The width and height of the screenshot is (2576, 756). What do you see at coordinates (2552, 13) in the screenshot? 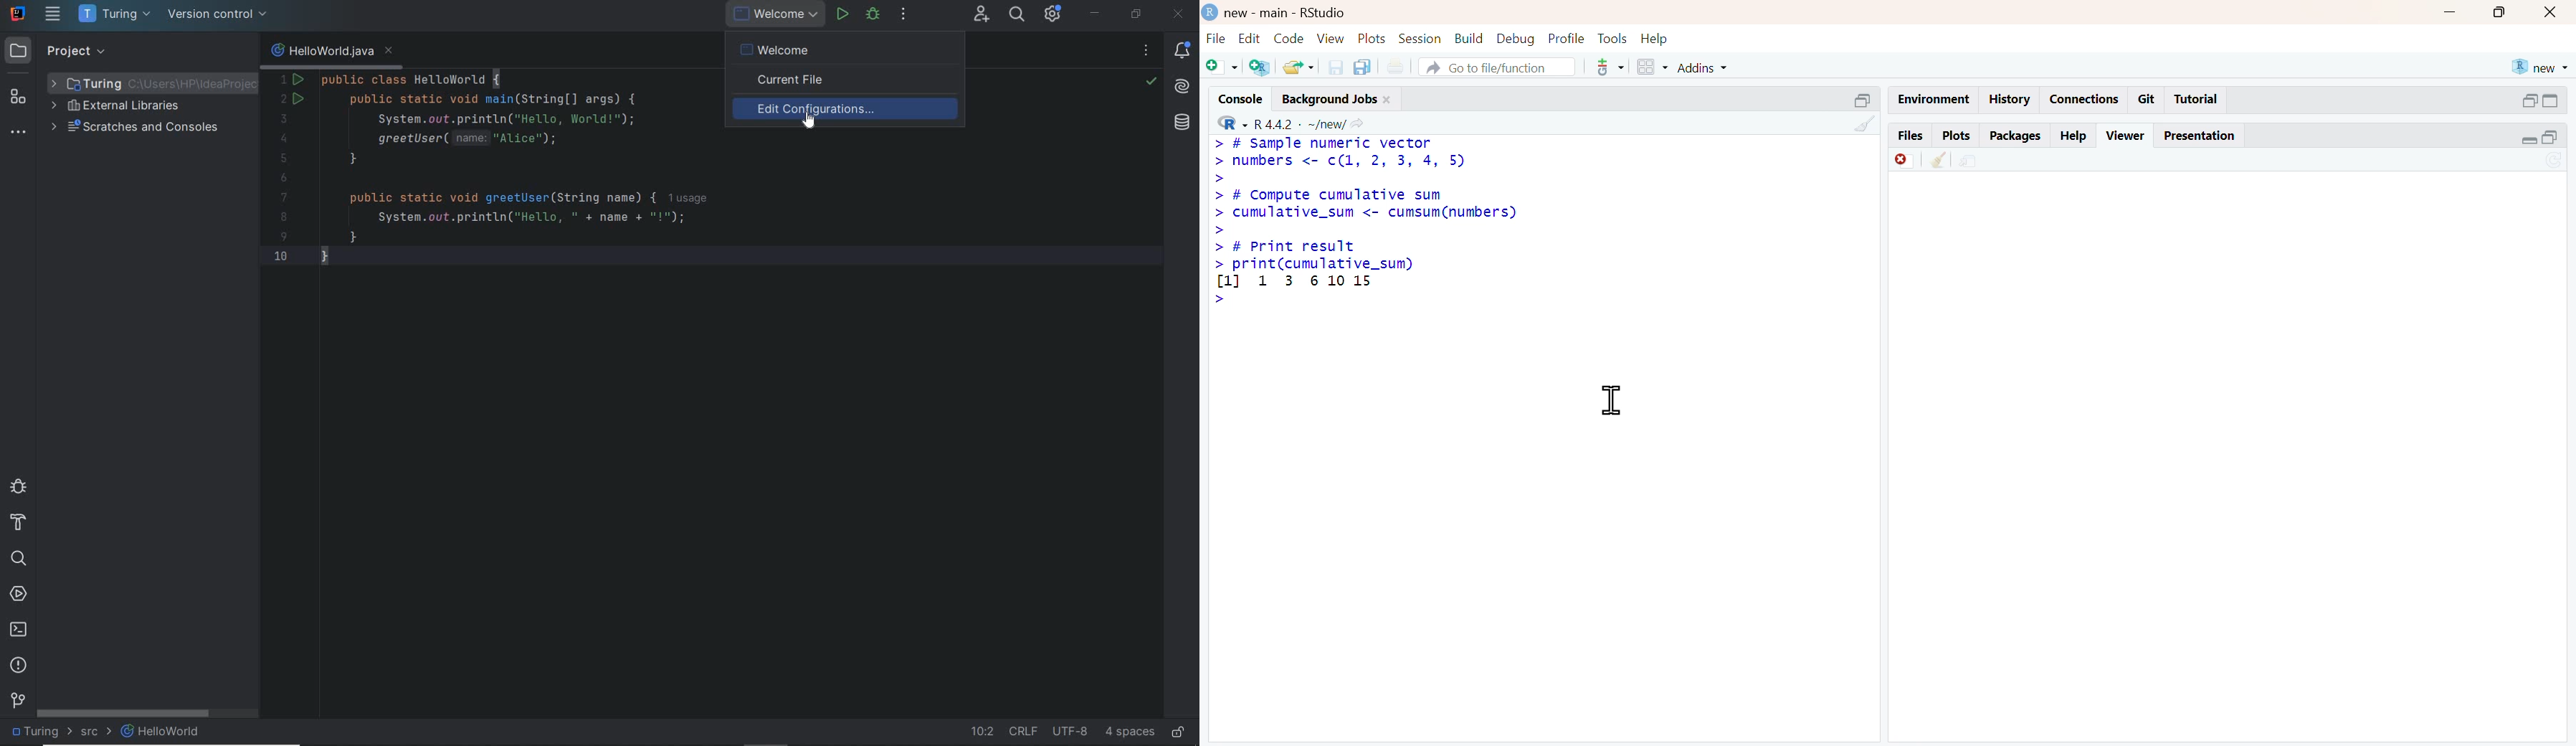
I see `close` at bounding box center [2552, 13].